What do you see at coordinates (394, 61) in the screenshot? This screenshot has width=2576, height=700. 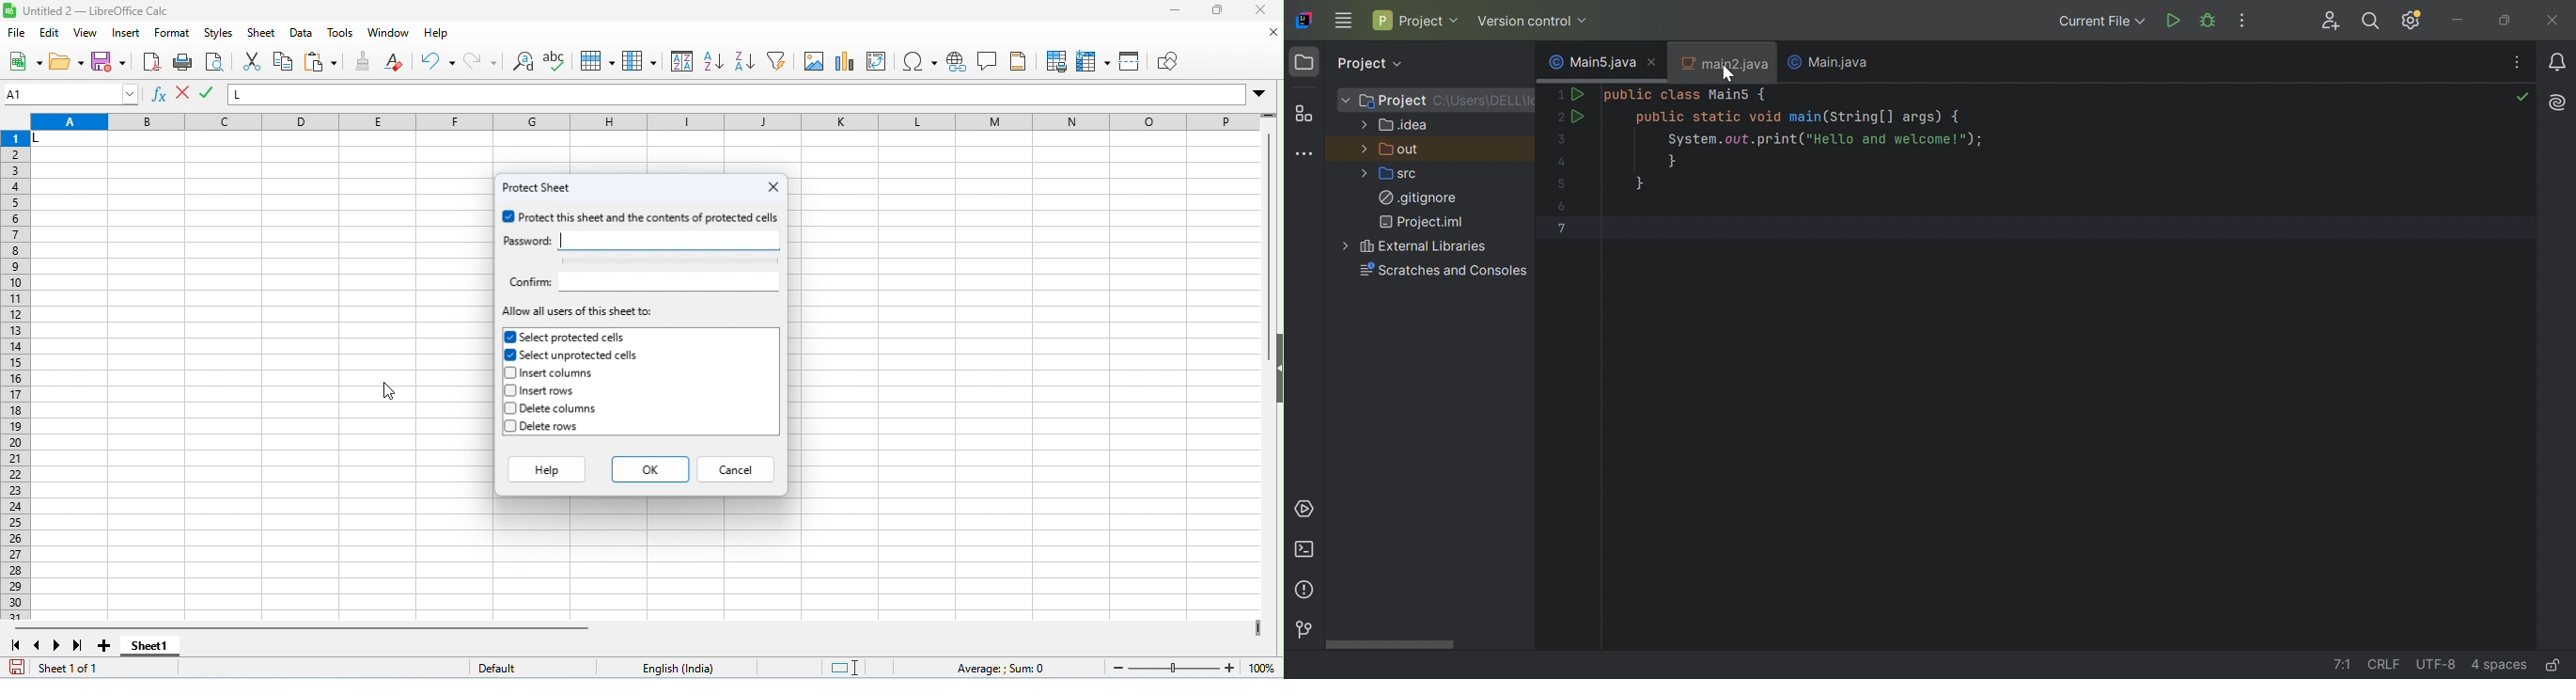 I see `clear direct formatting ` at bounding box center [394, 61].